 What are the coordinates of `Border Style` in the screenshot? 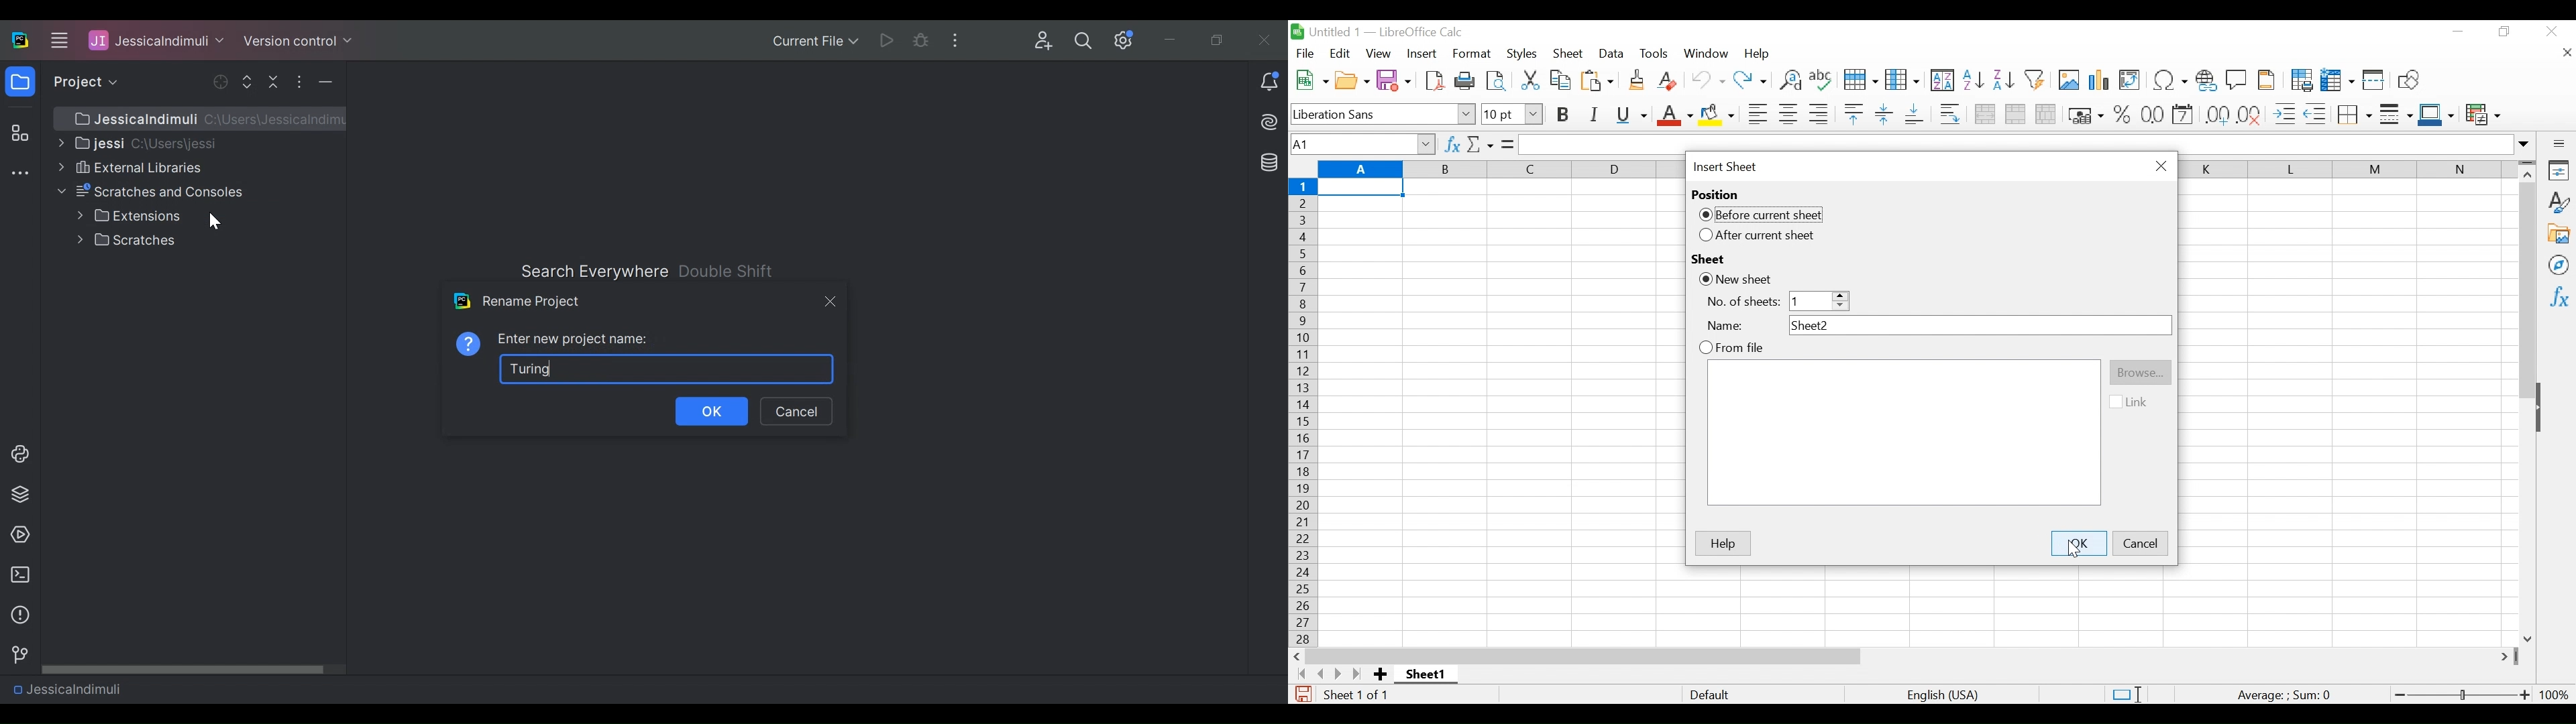 It's located at (2396, 116).